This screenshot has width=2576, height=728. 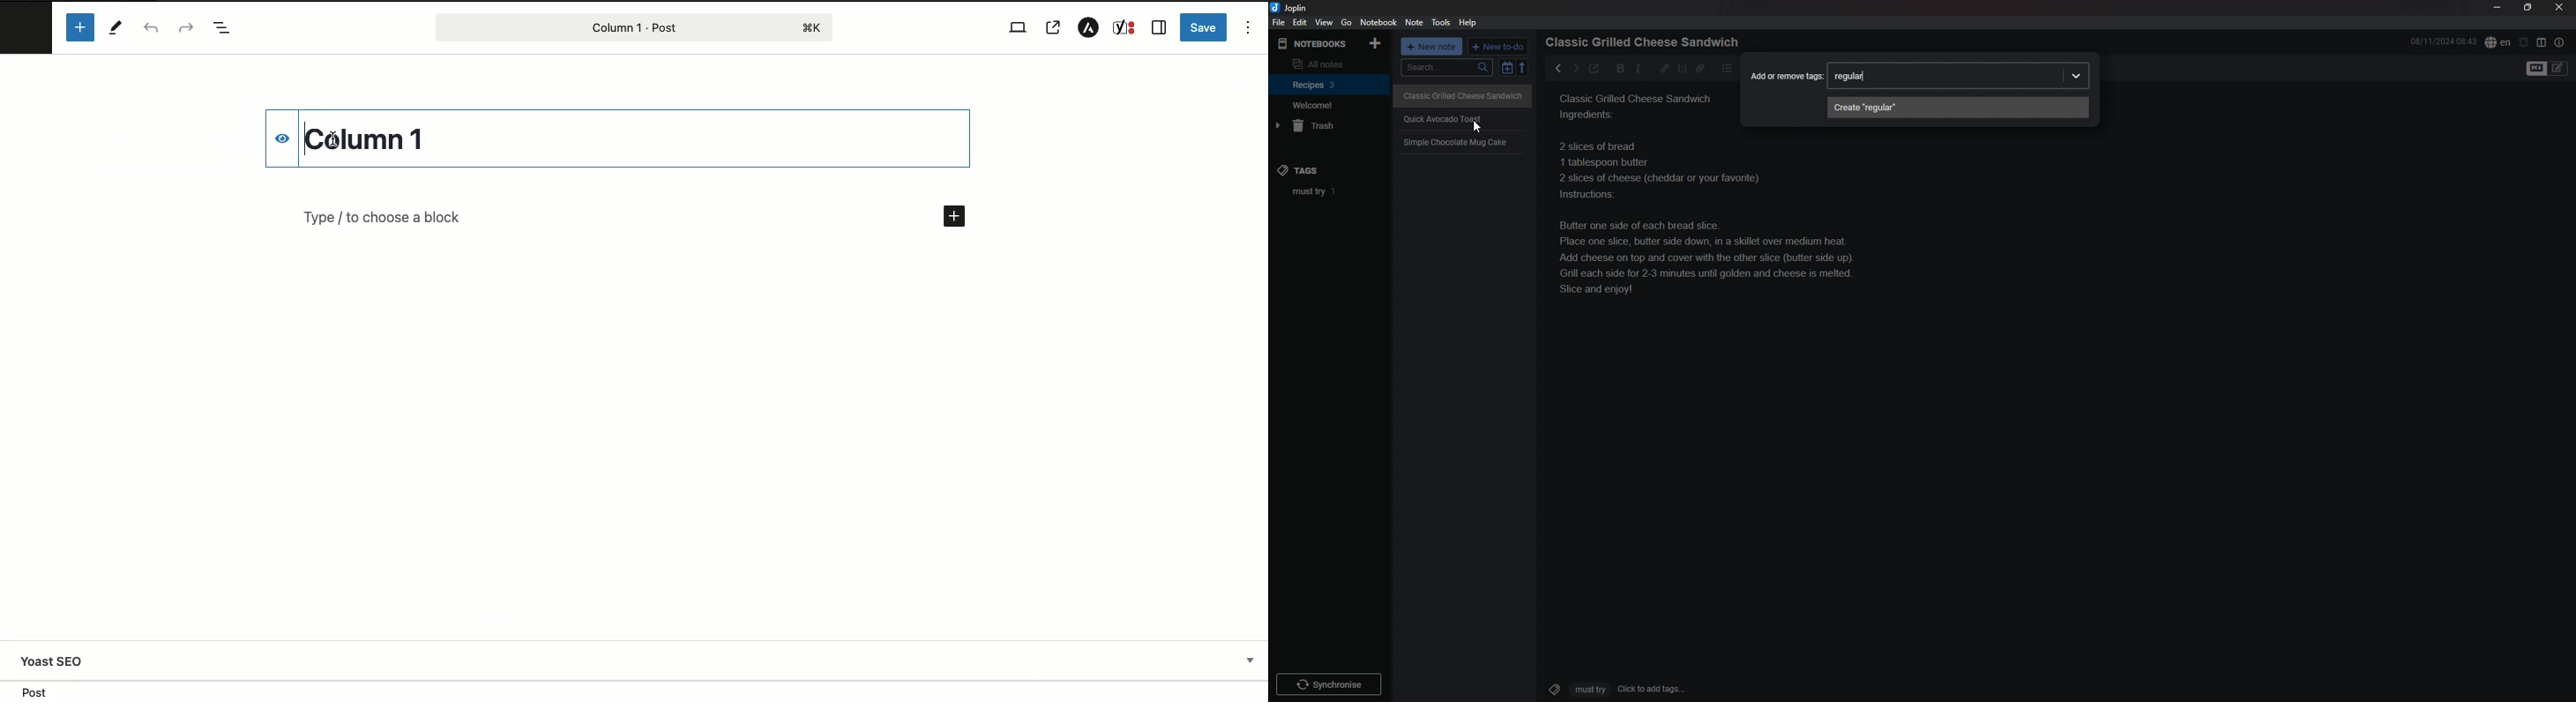 What do you see at coordinates (1481, 128) in the screenshot?
I see `cursor` at bounding box center [1481, 128].